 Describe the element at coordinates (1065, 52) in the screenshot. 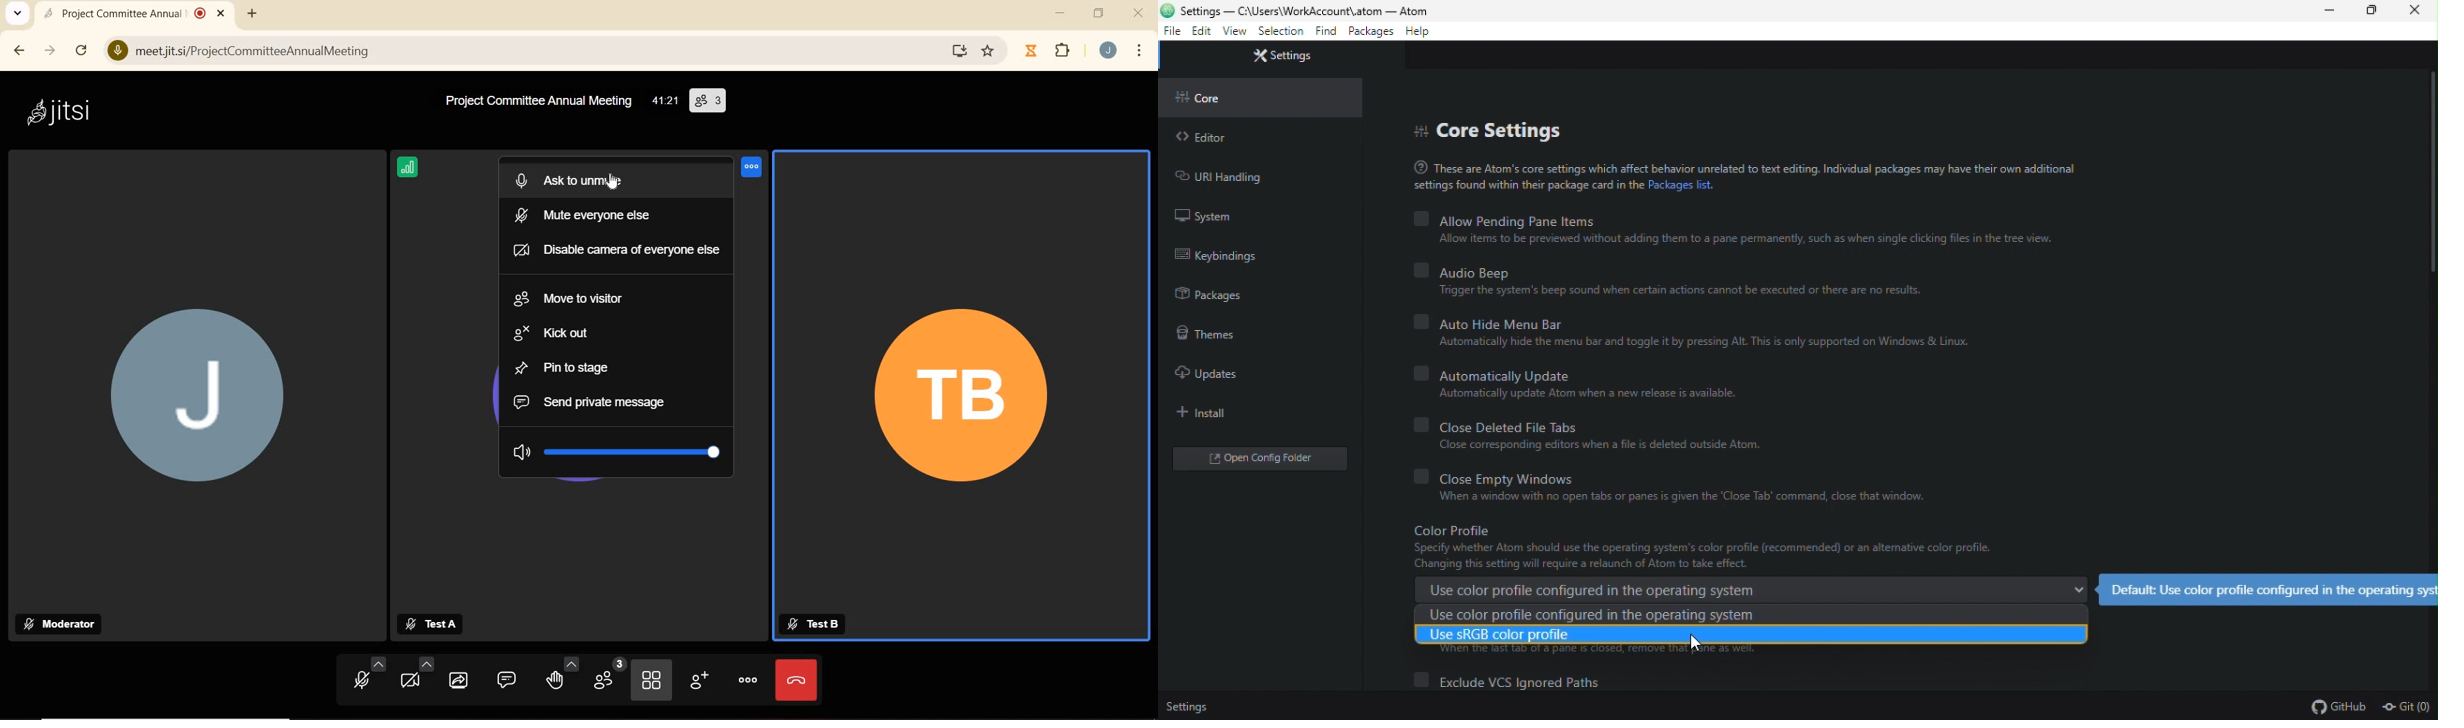

I see `EXTENSIONS` at that location.